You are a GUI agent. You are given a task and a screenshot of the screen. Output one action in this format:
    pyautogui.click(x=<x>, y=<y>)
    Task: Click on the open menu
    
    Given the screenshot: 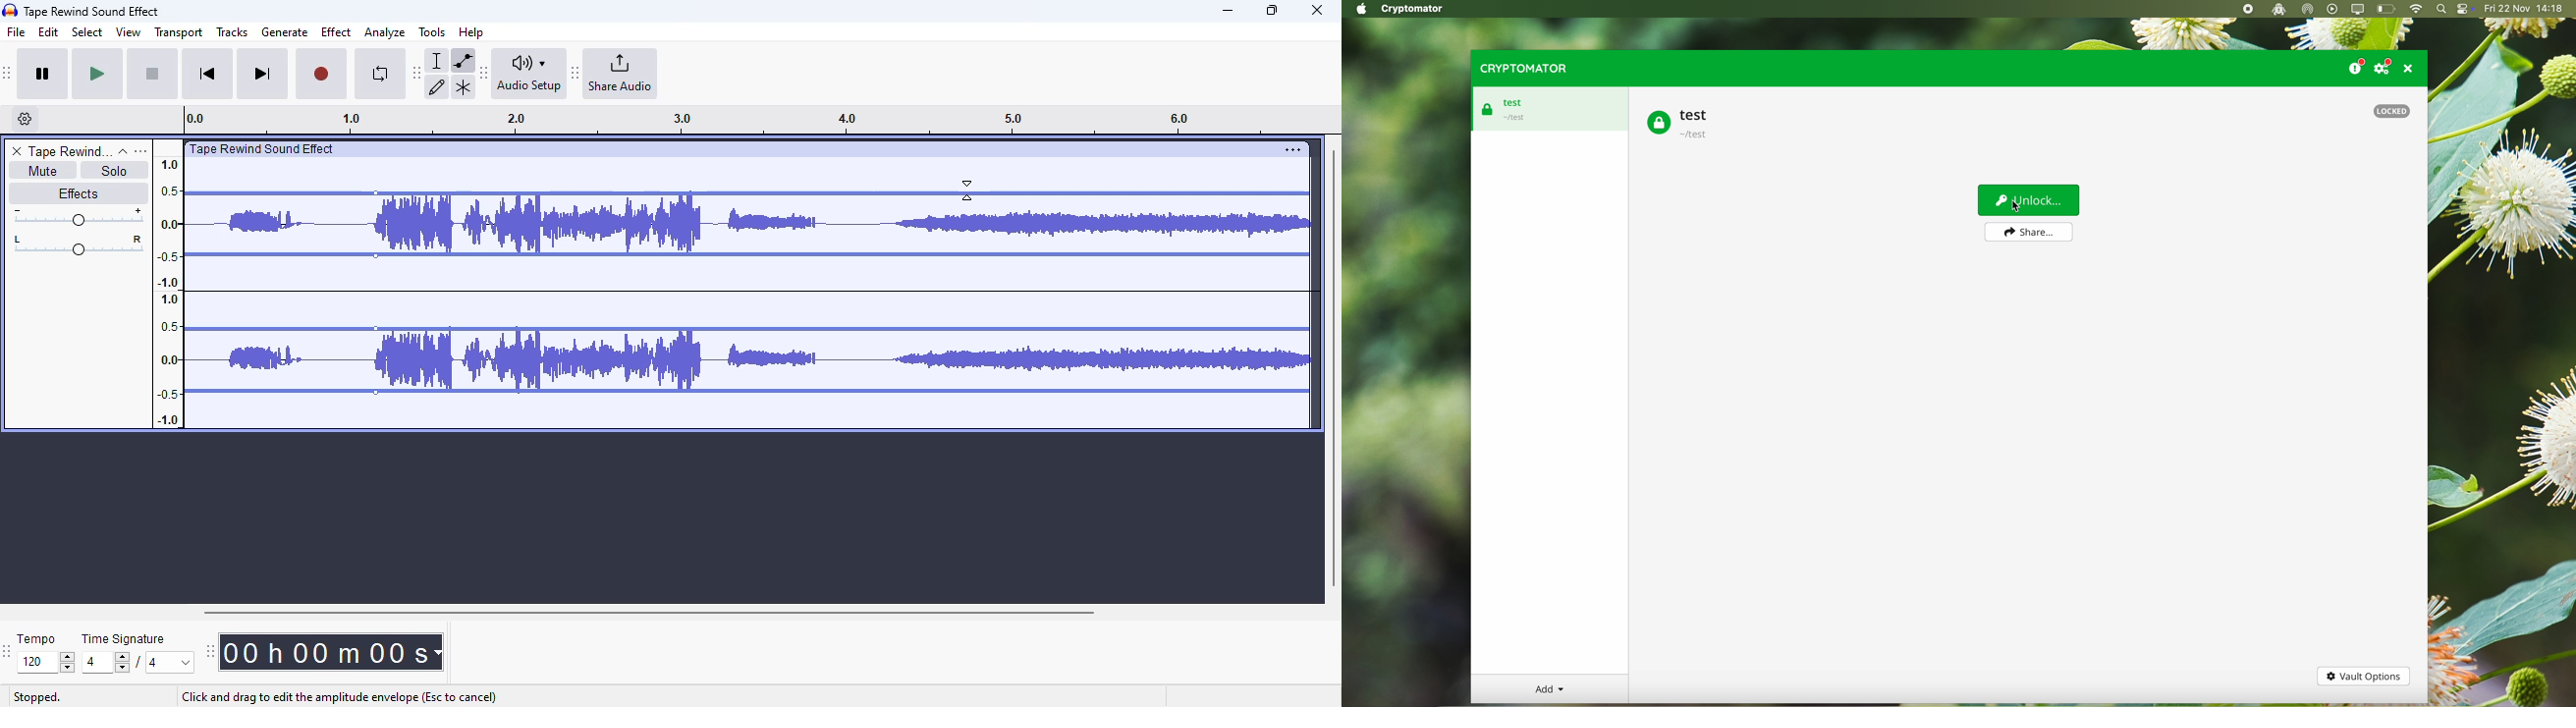 What is the action you would take?
    pyautogui.click(x=140, y=150)
    